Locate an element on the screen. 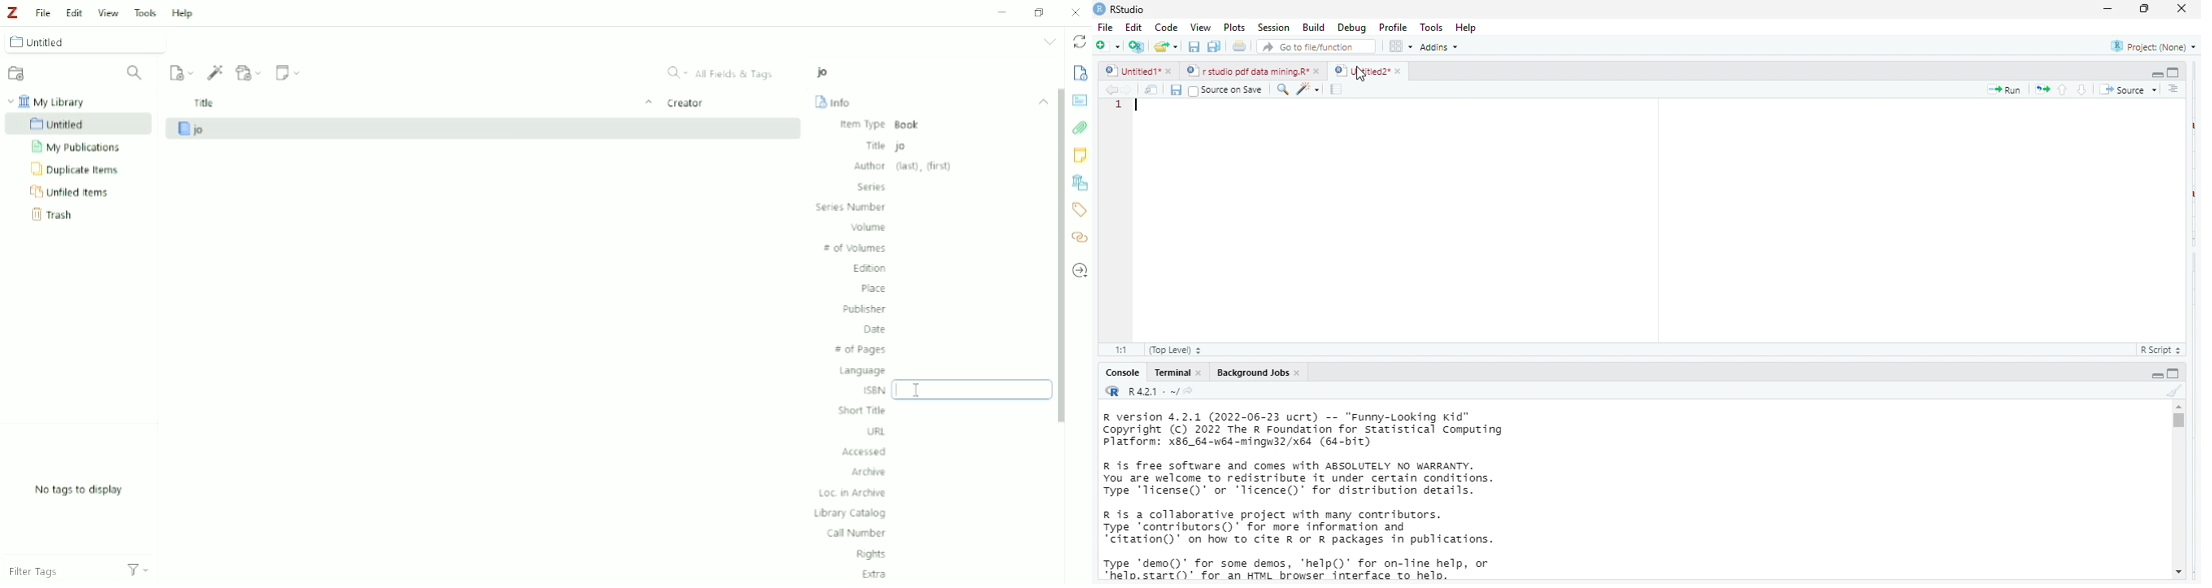 This screenshot has width=2212, height=588. cursor movement is located at coordinates (1362, 75).